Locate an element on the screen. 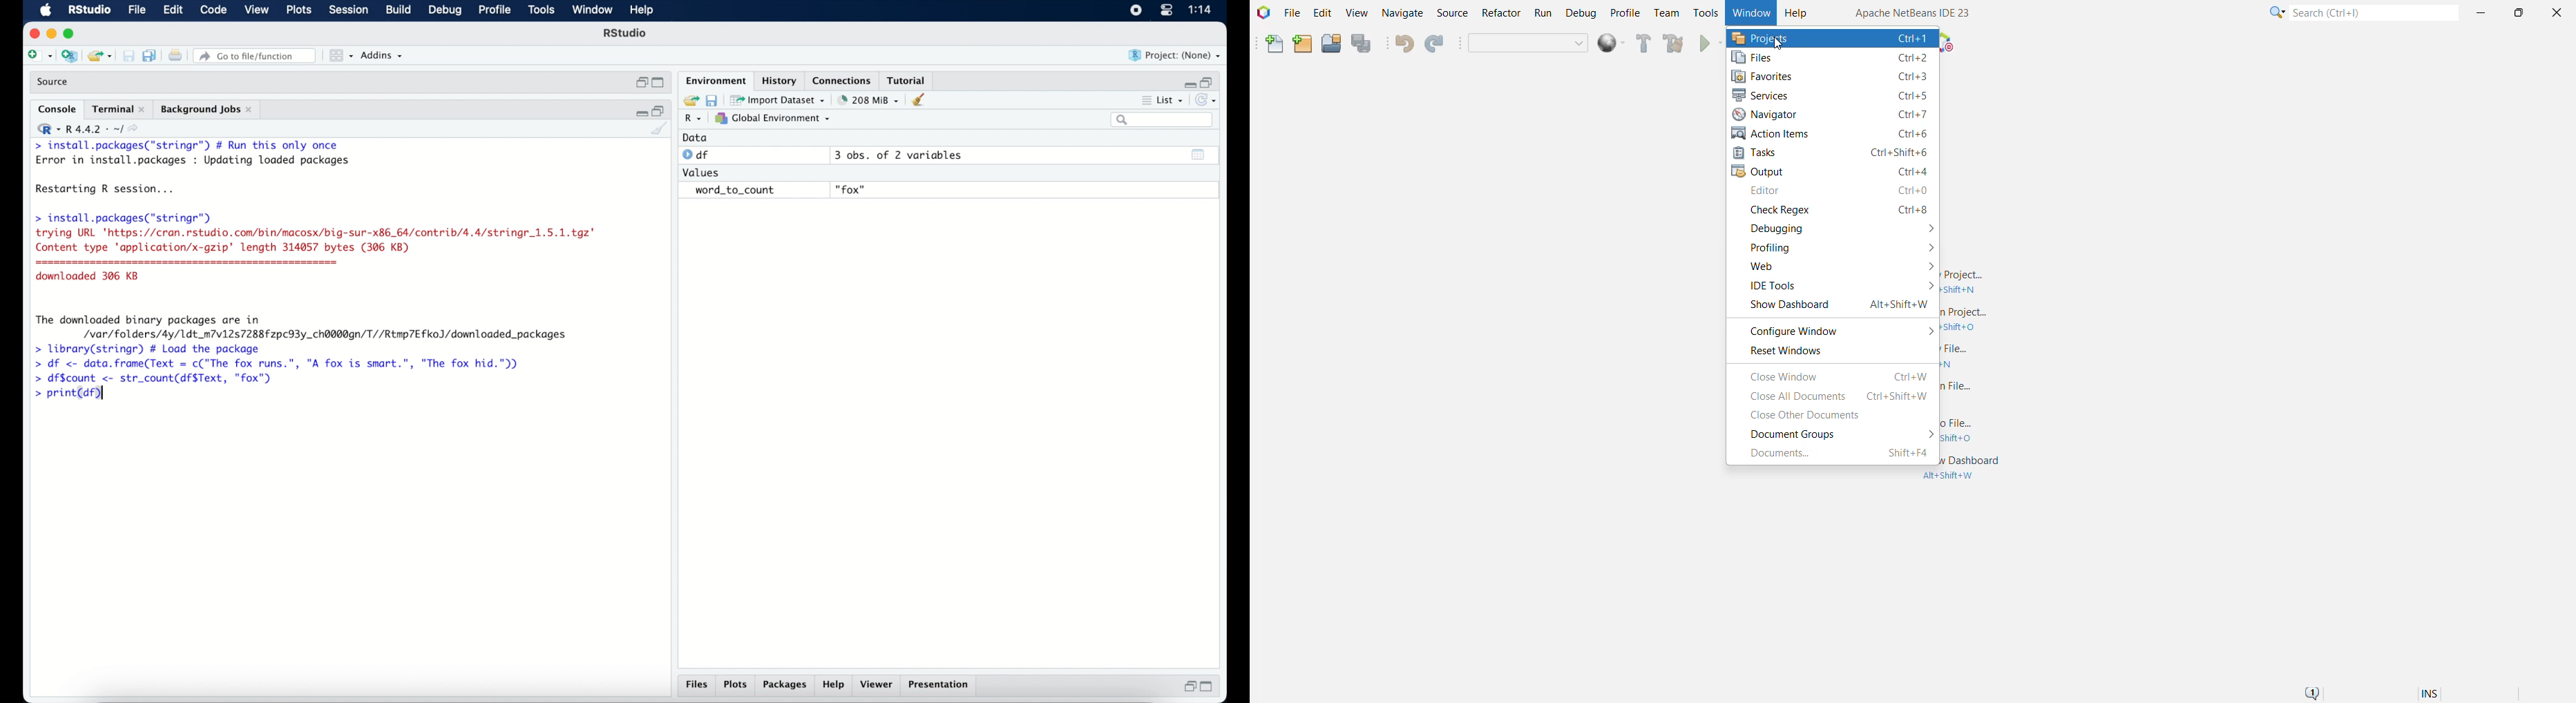 The image size is (2576, 728). global environment is located at coordinates (773, 118).